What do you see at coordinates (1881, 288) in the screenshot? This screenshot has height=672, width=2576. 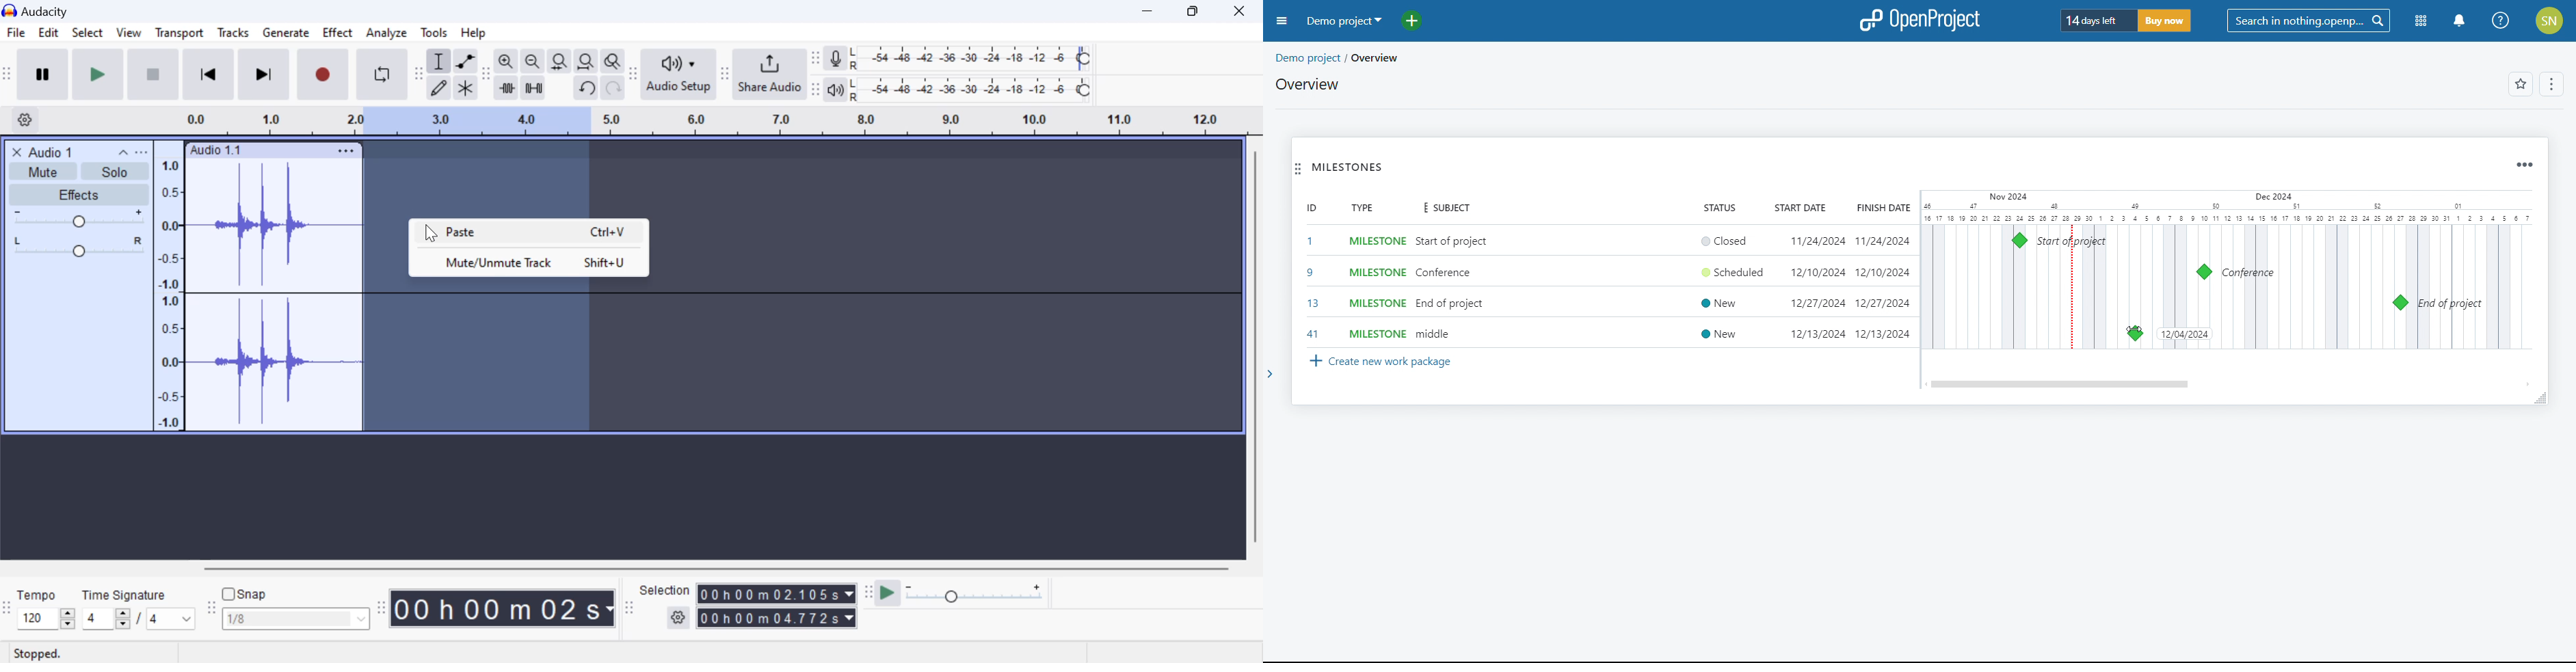 I see `finish date` at bounding box center [1881, 288].